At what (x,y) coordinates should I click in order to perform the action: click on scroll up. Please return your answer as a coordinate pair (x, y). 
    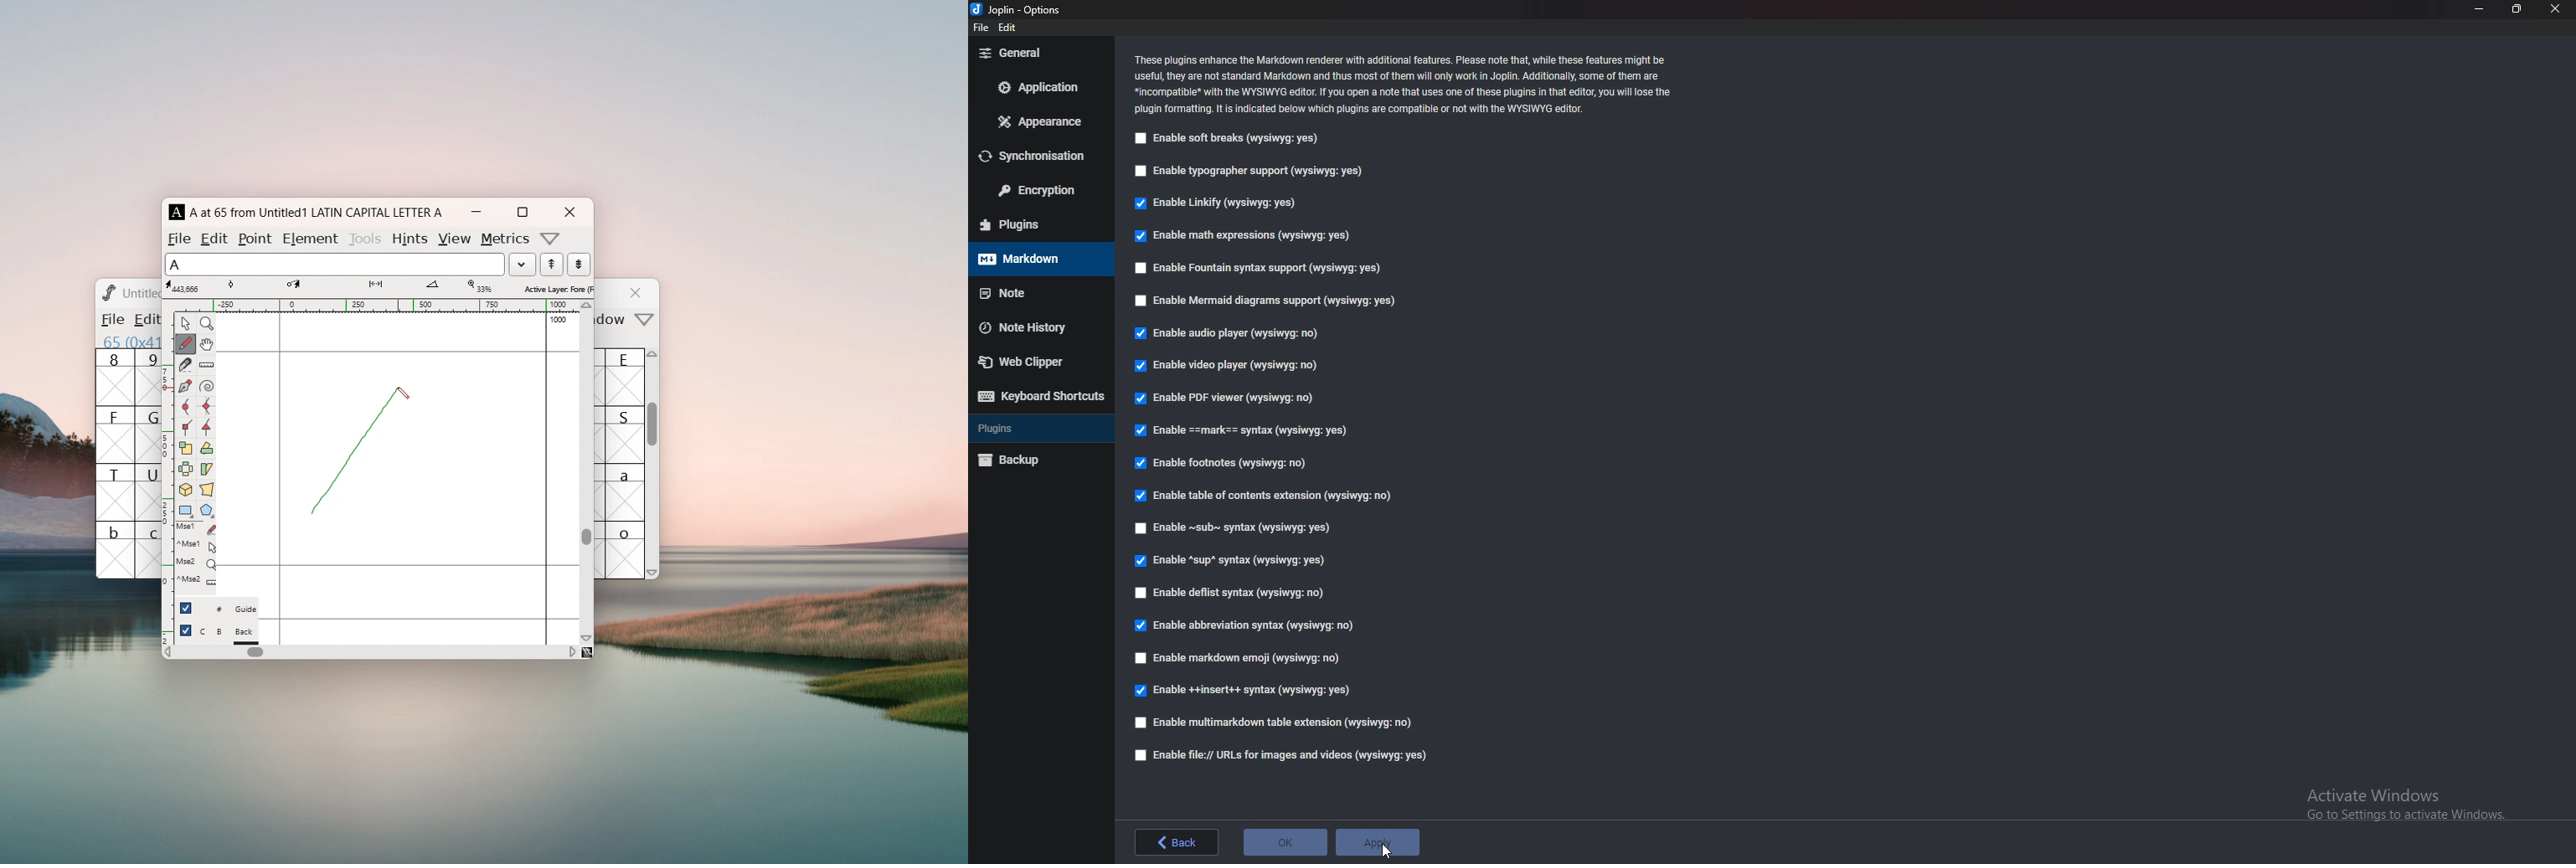
    Looking at the image, I should click on (654, 358).